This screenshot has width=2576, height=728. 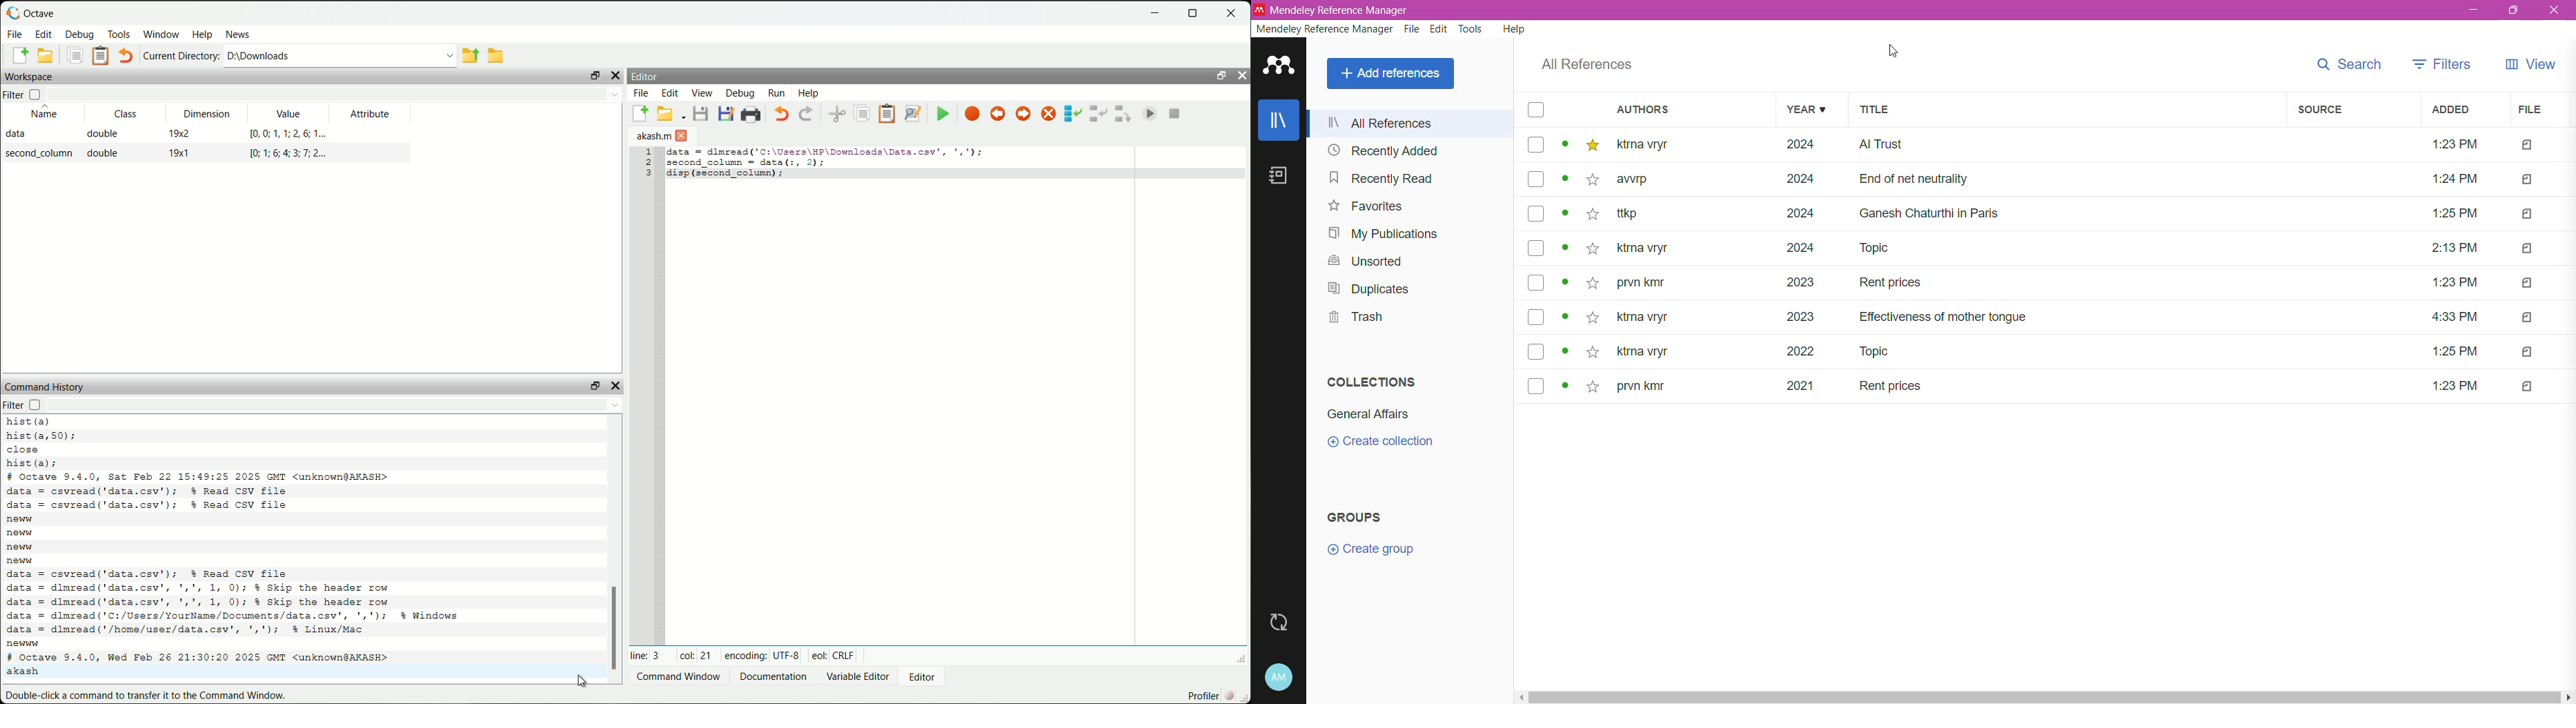 I want to click on select, so click(x=1537, y=386).